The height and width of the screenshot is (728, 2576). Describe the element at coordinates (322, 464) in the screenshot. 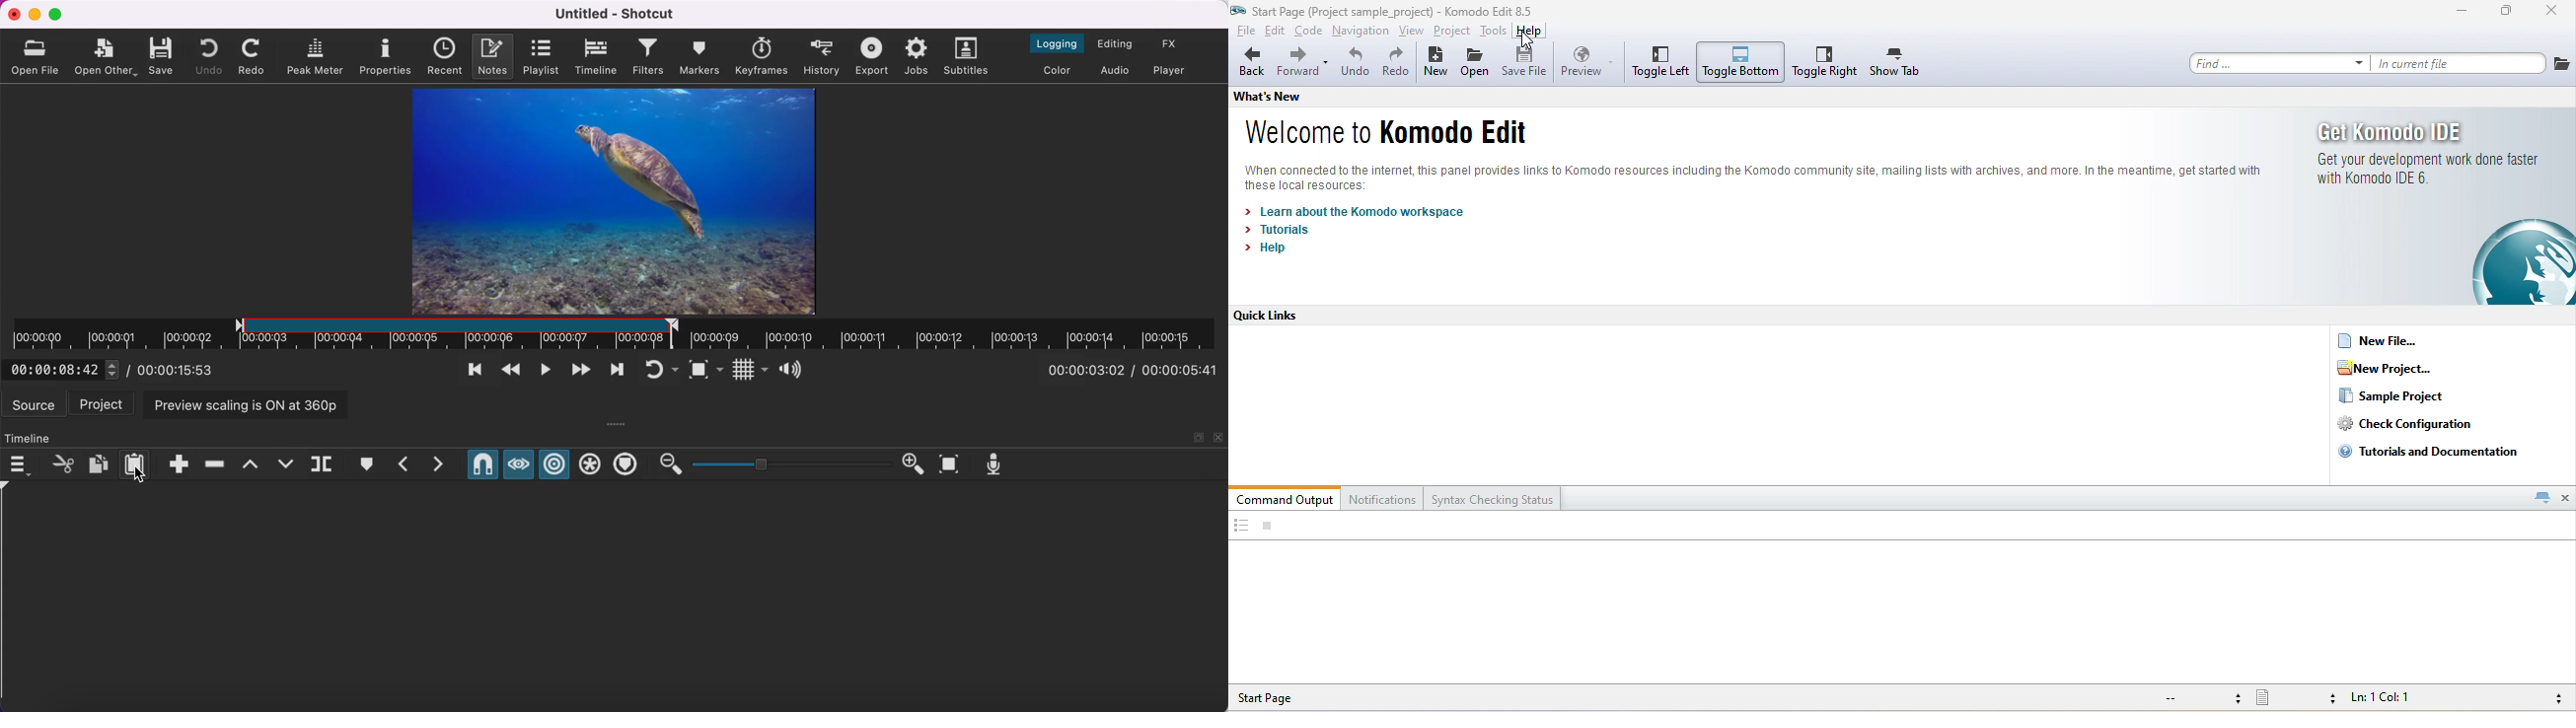

I see `split at playhead` at that location.